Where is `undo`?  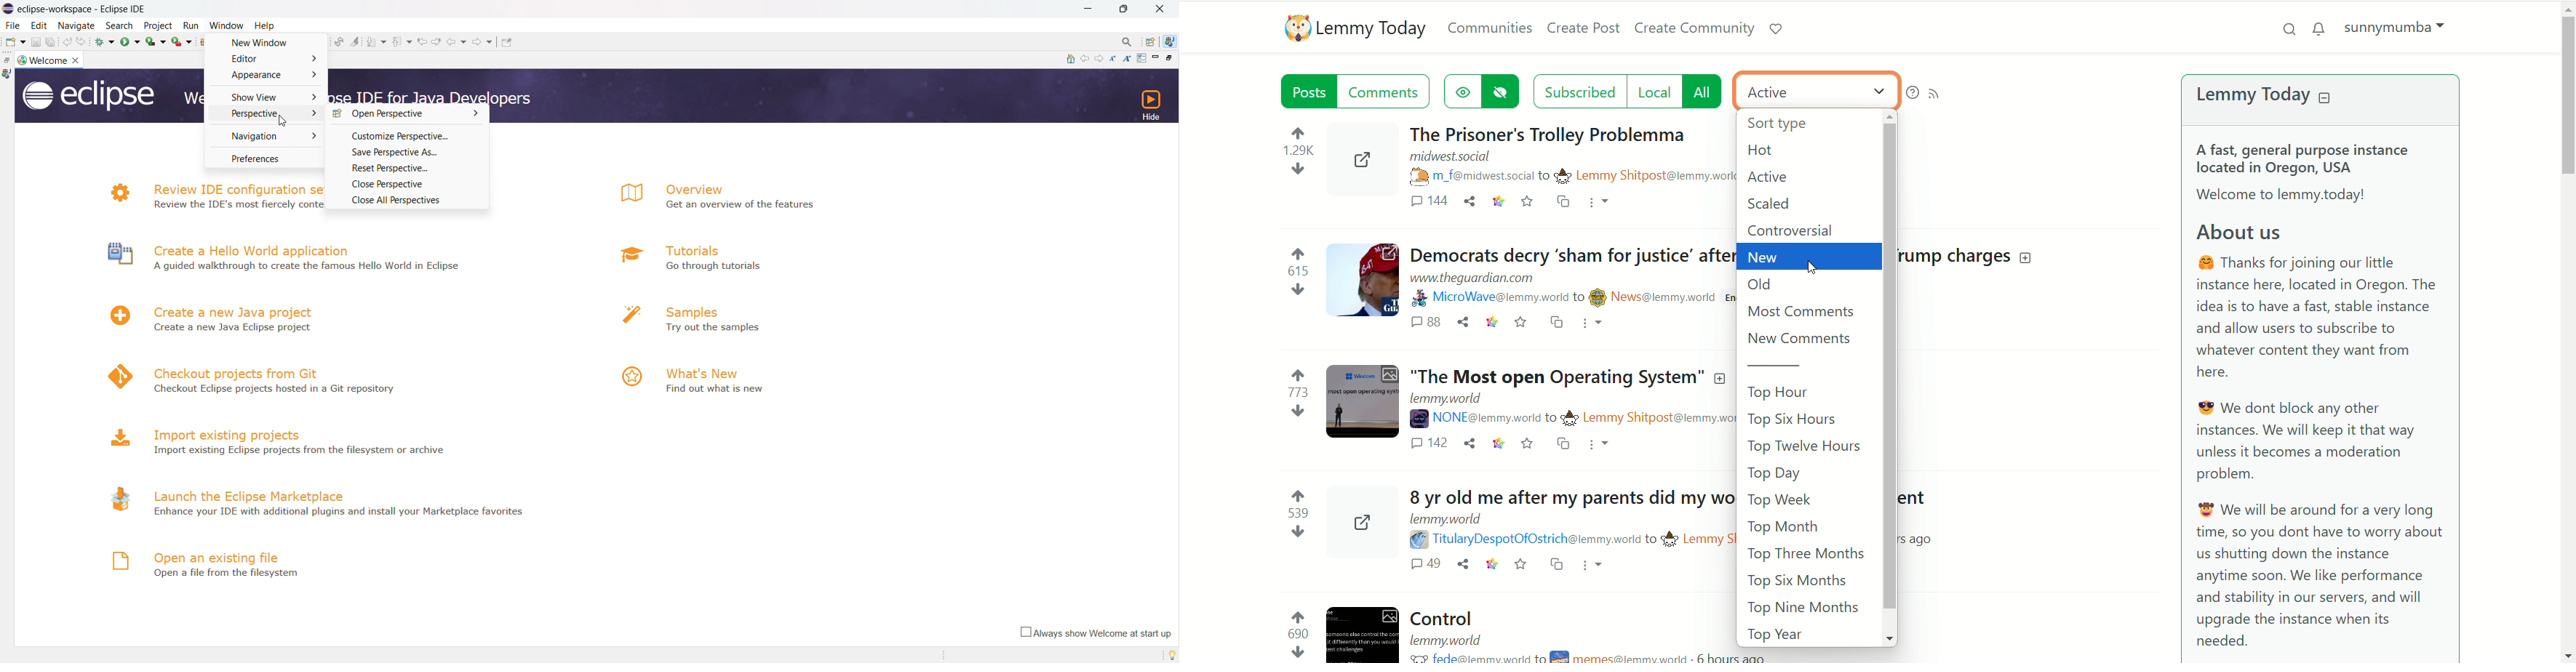
undo is located at coordinates (68, 42).